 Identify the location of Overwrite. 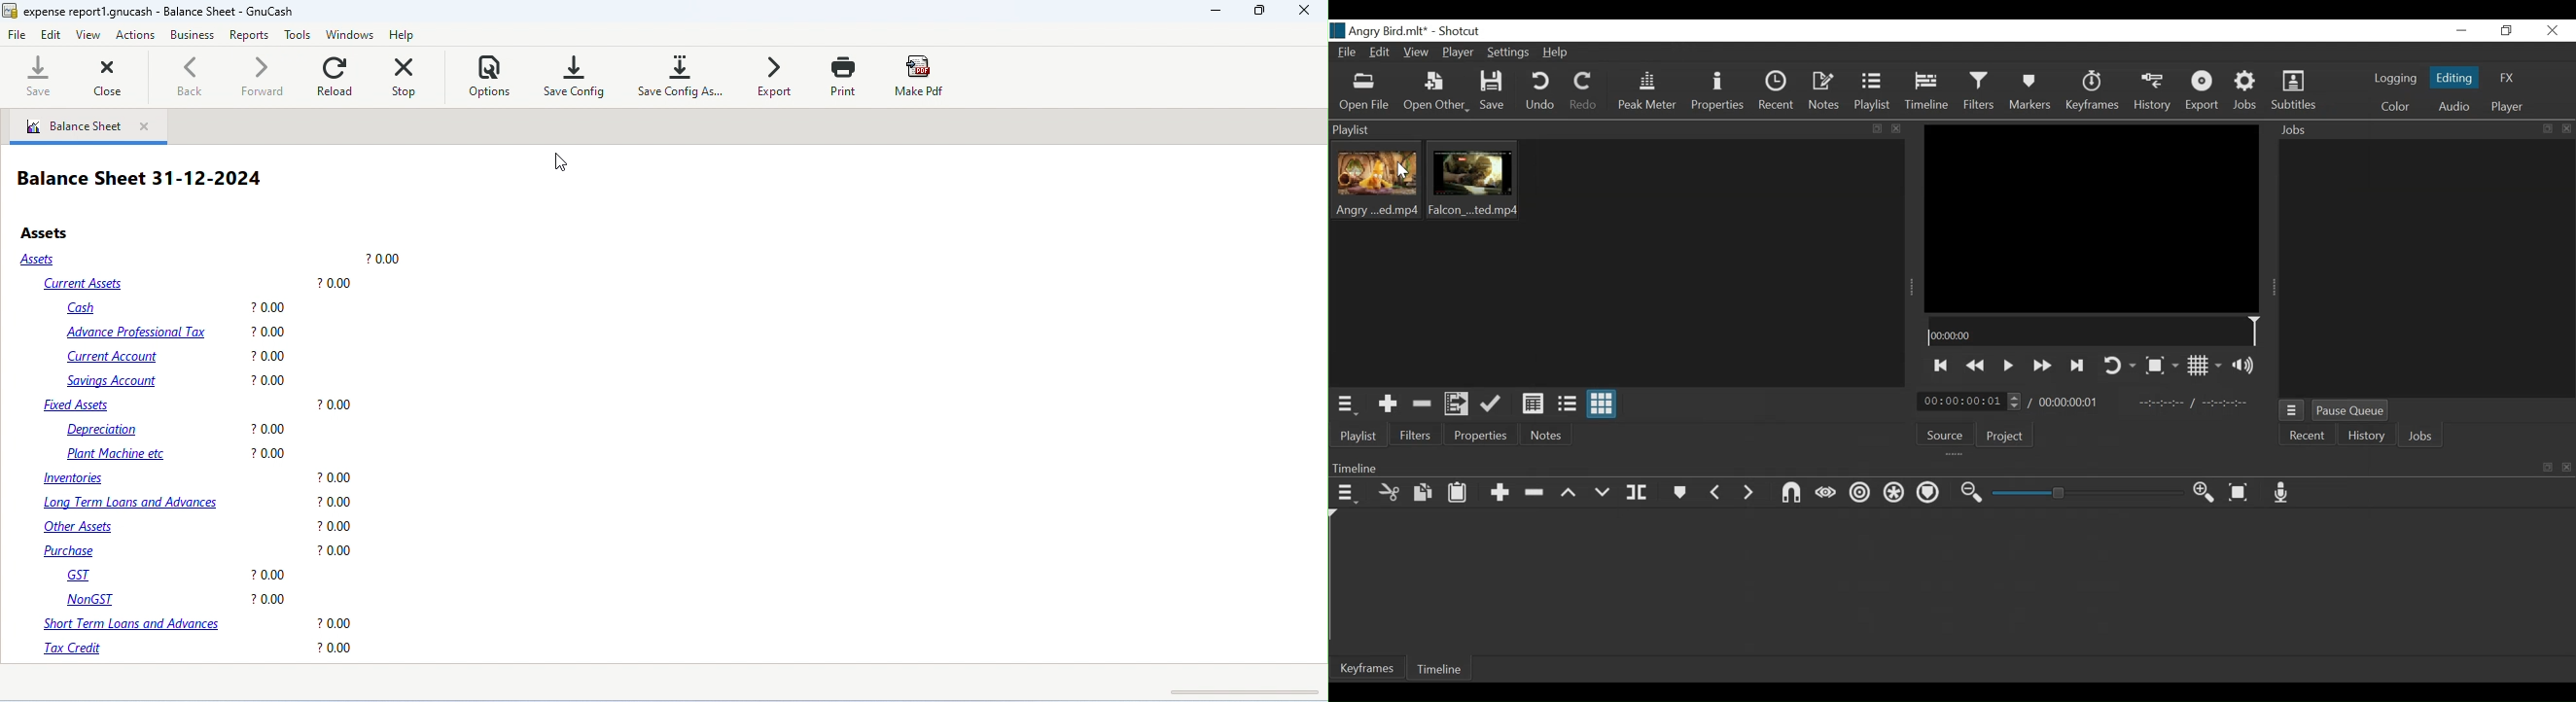
(1602, 492).